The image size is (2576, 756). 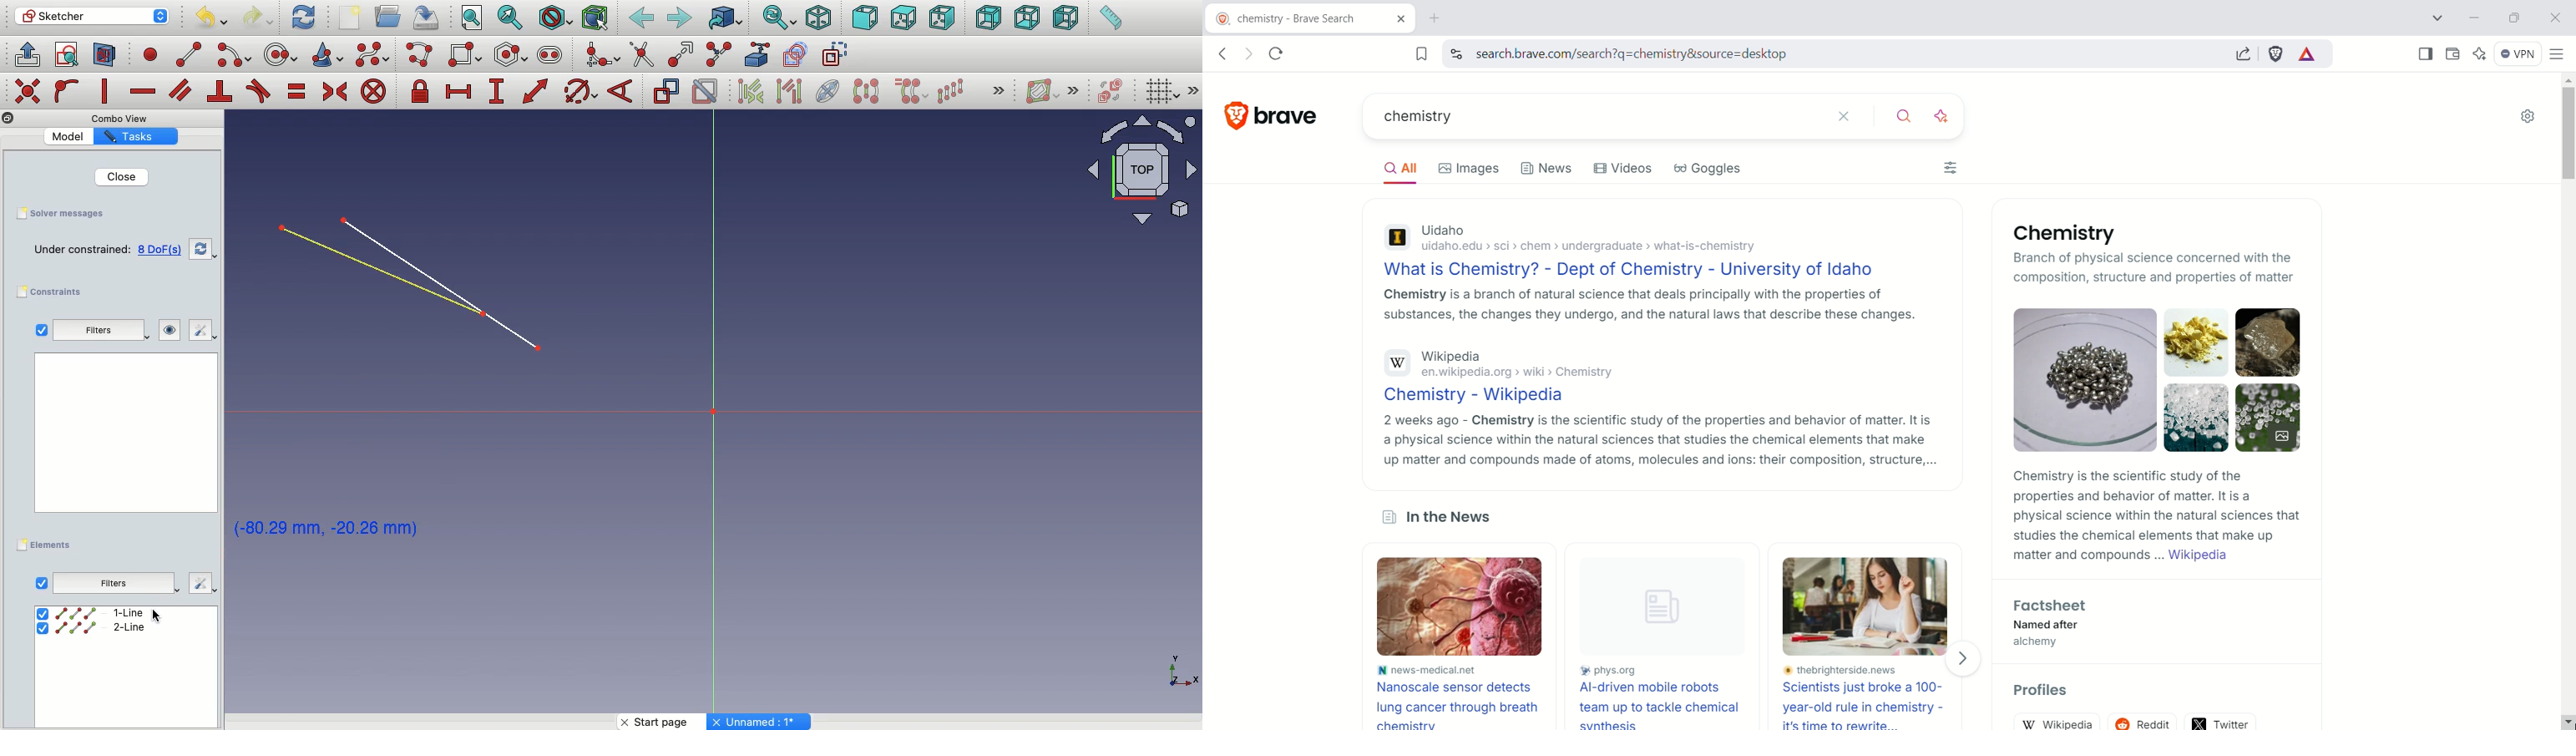 I want to click on Visibility , so click(x=161, y=330).